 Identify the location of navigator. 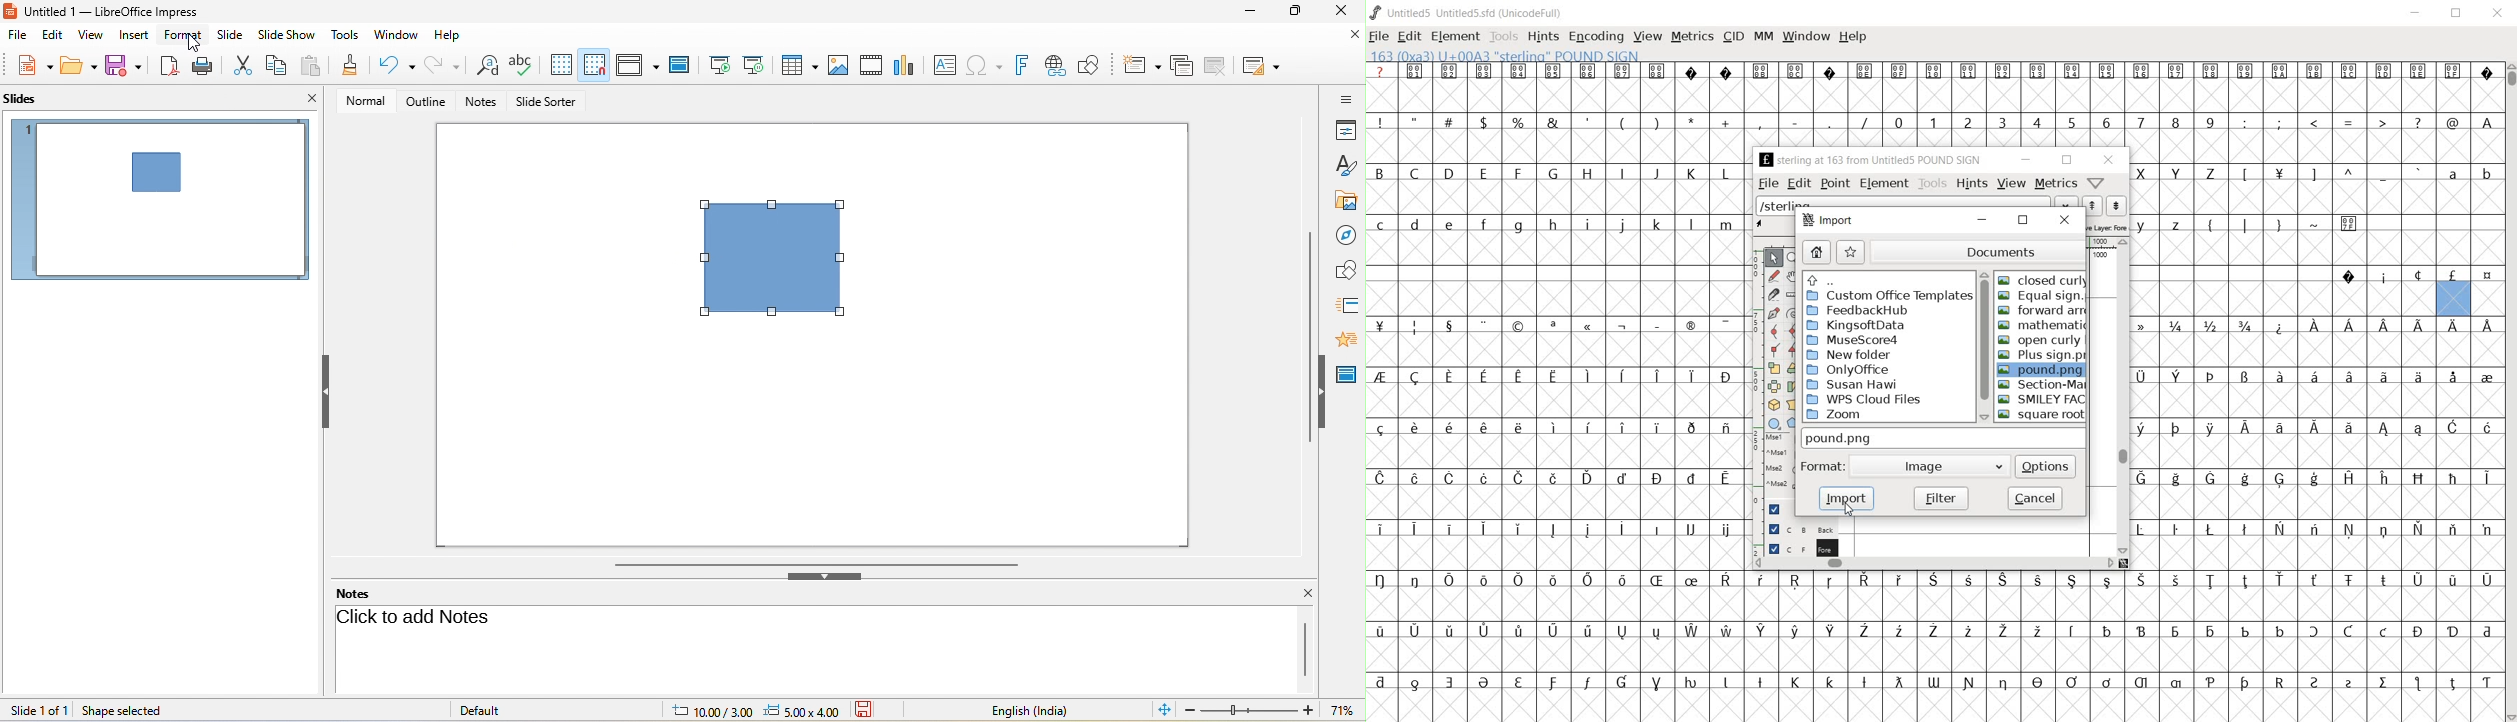
(1346, 232).